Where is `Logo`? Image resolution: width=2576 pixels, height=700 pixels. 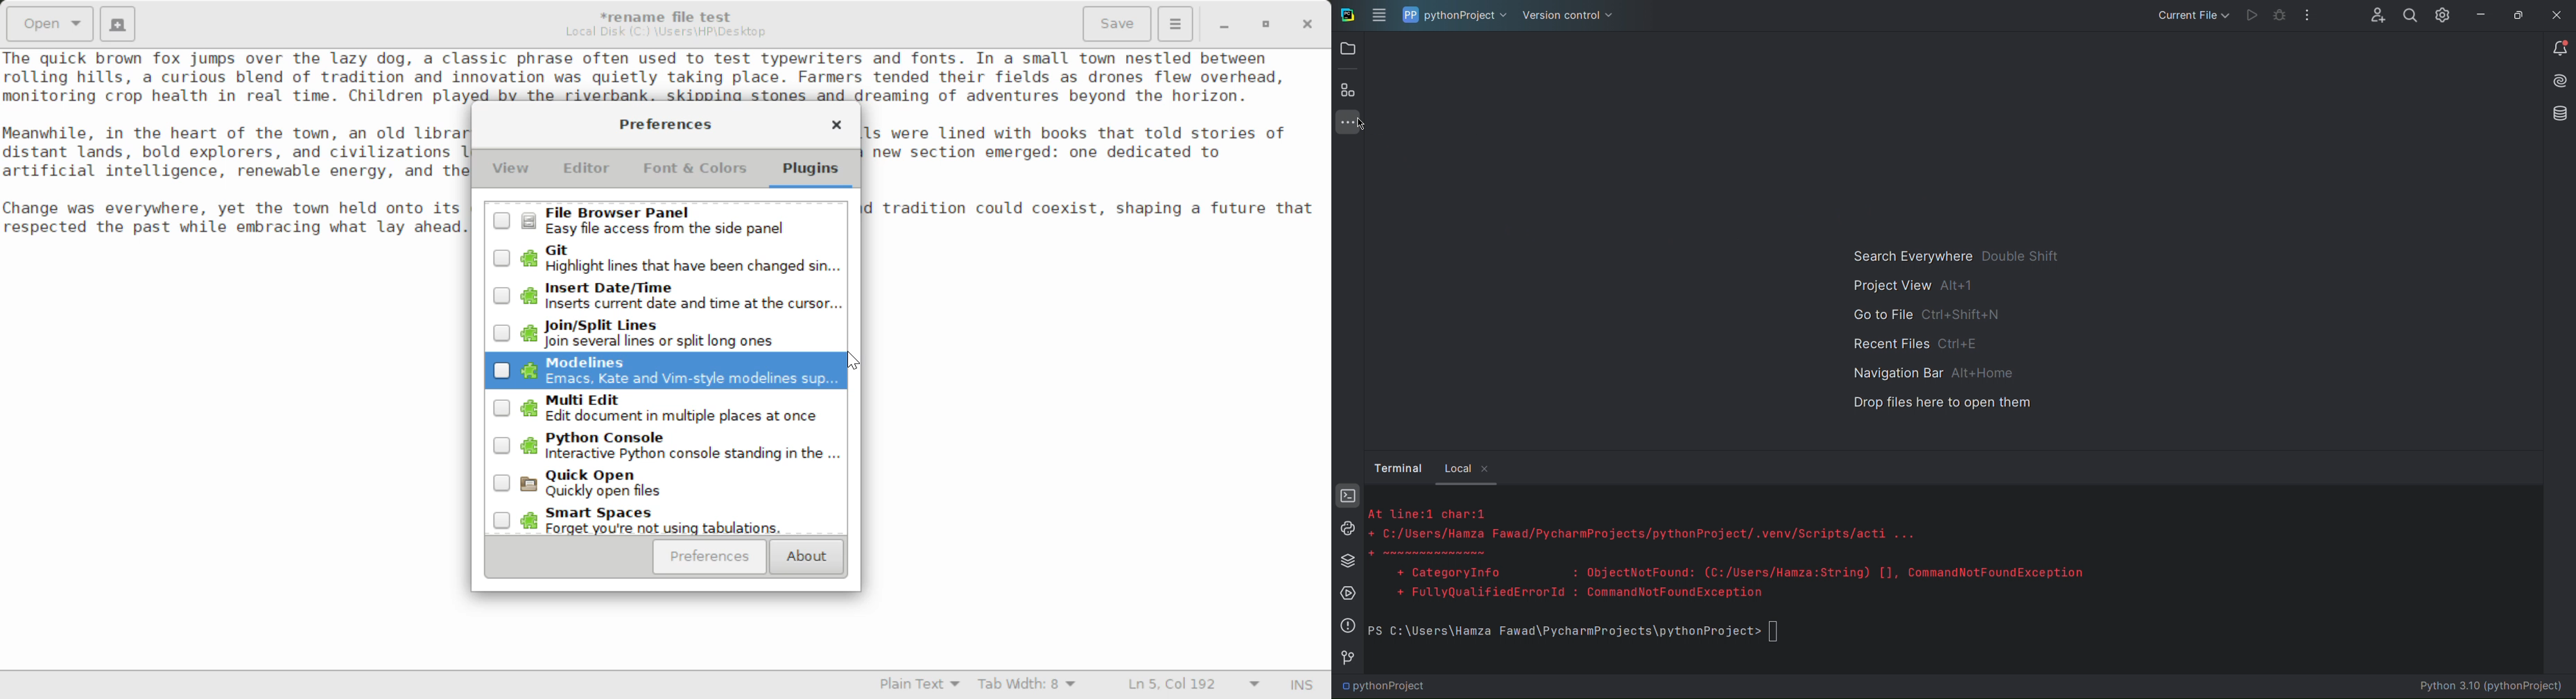 Logo is located at coordinates (1346, 15).